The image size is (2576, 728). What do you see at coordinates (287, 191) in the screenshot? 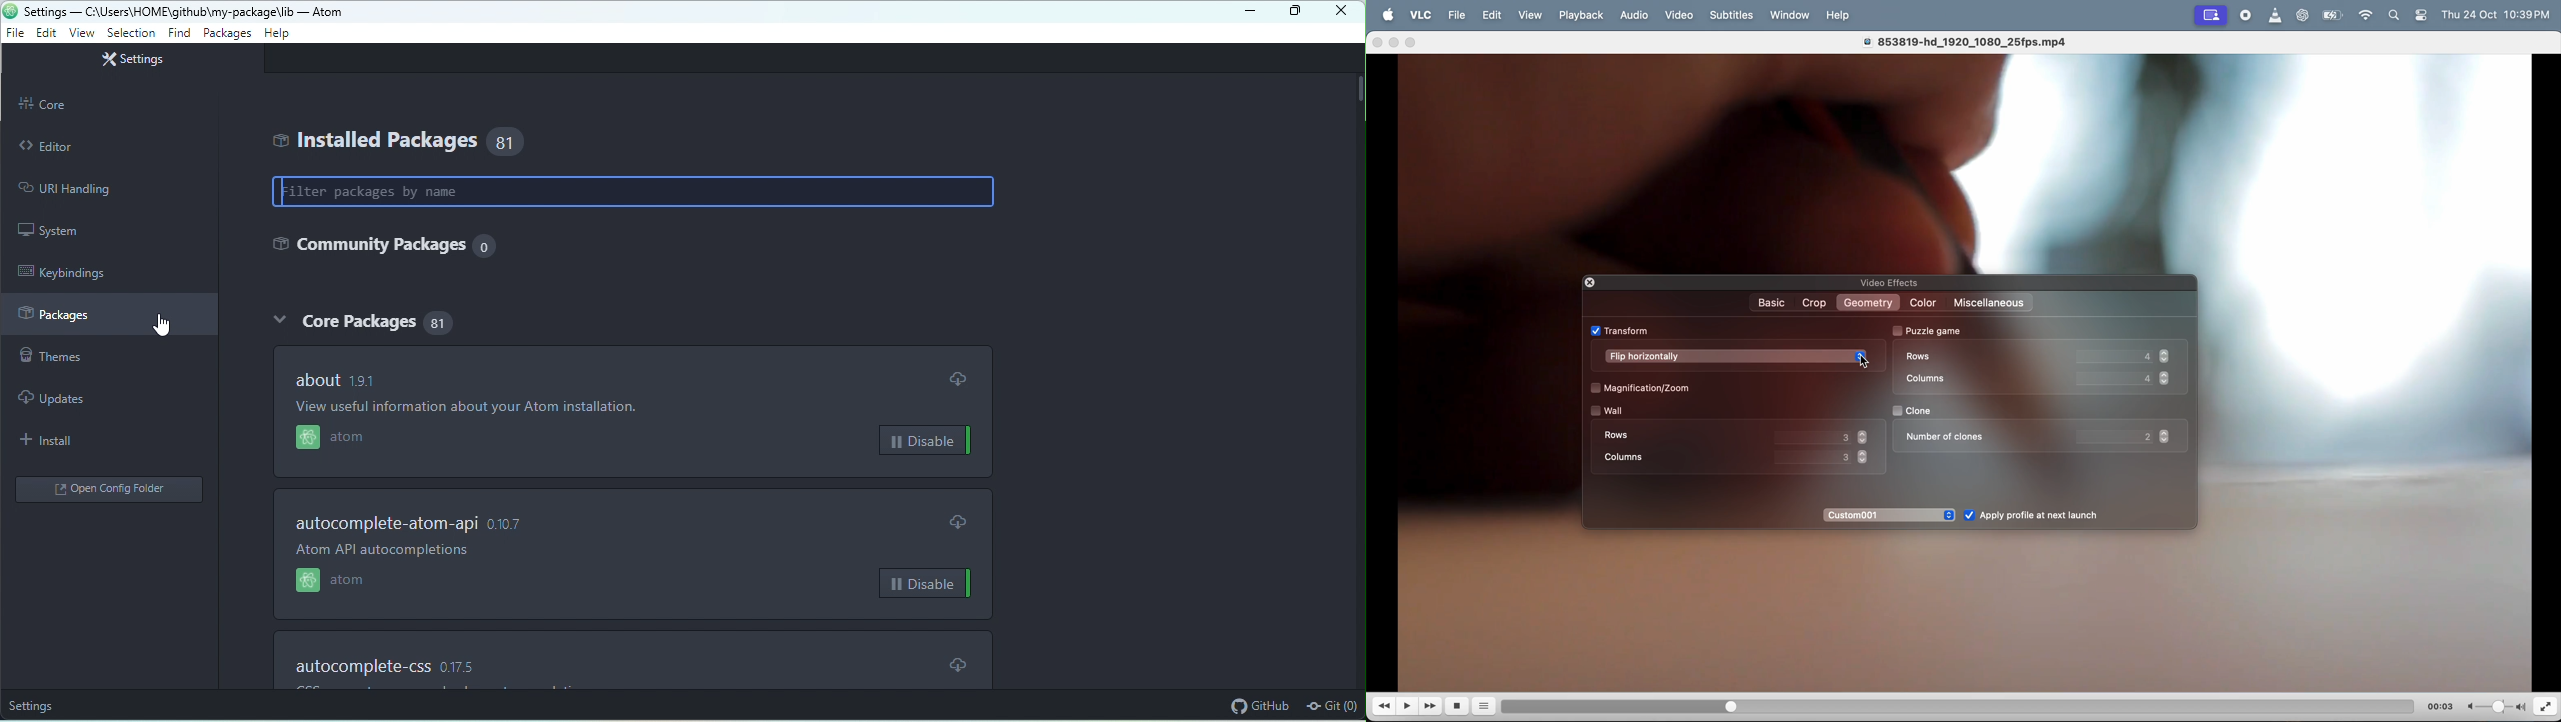
I see `typing cursor` at bounding box center [287, 191].